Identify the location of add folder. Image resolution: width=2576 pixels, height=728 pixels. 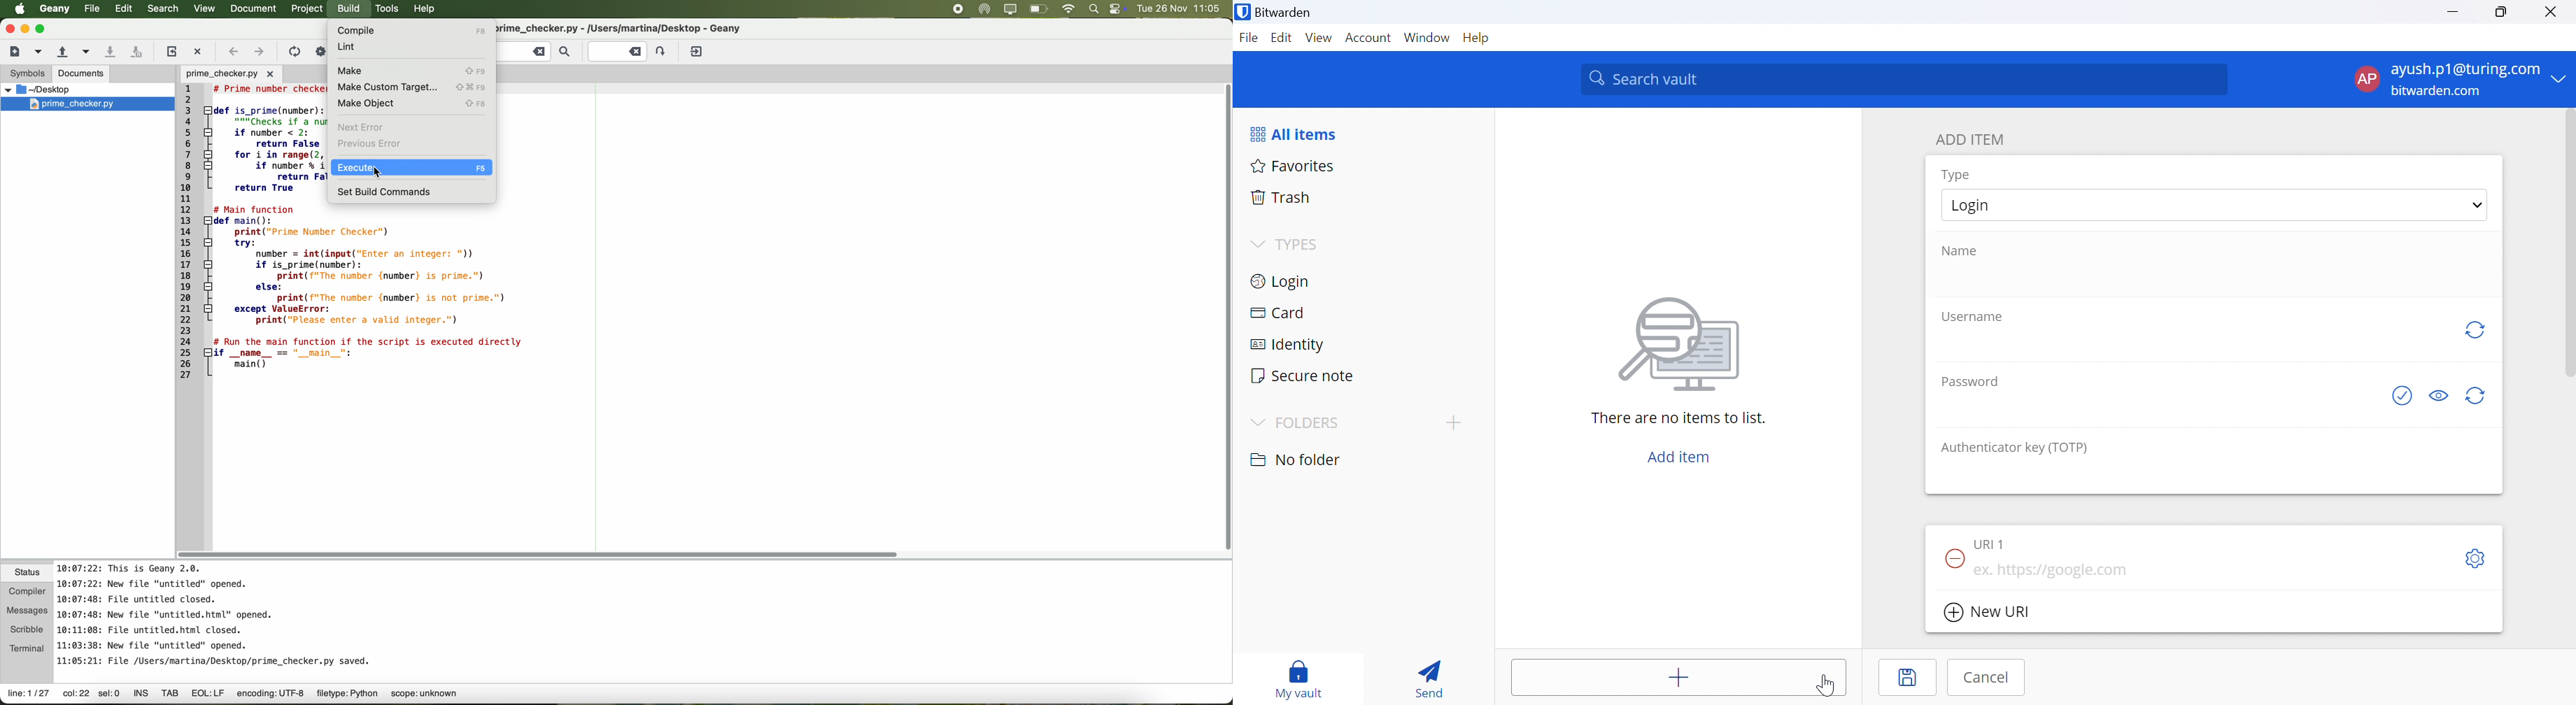
(1457, 422).